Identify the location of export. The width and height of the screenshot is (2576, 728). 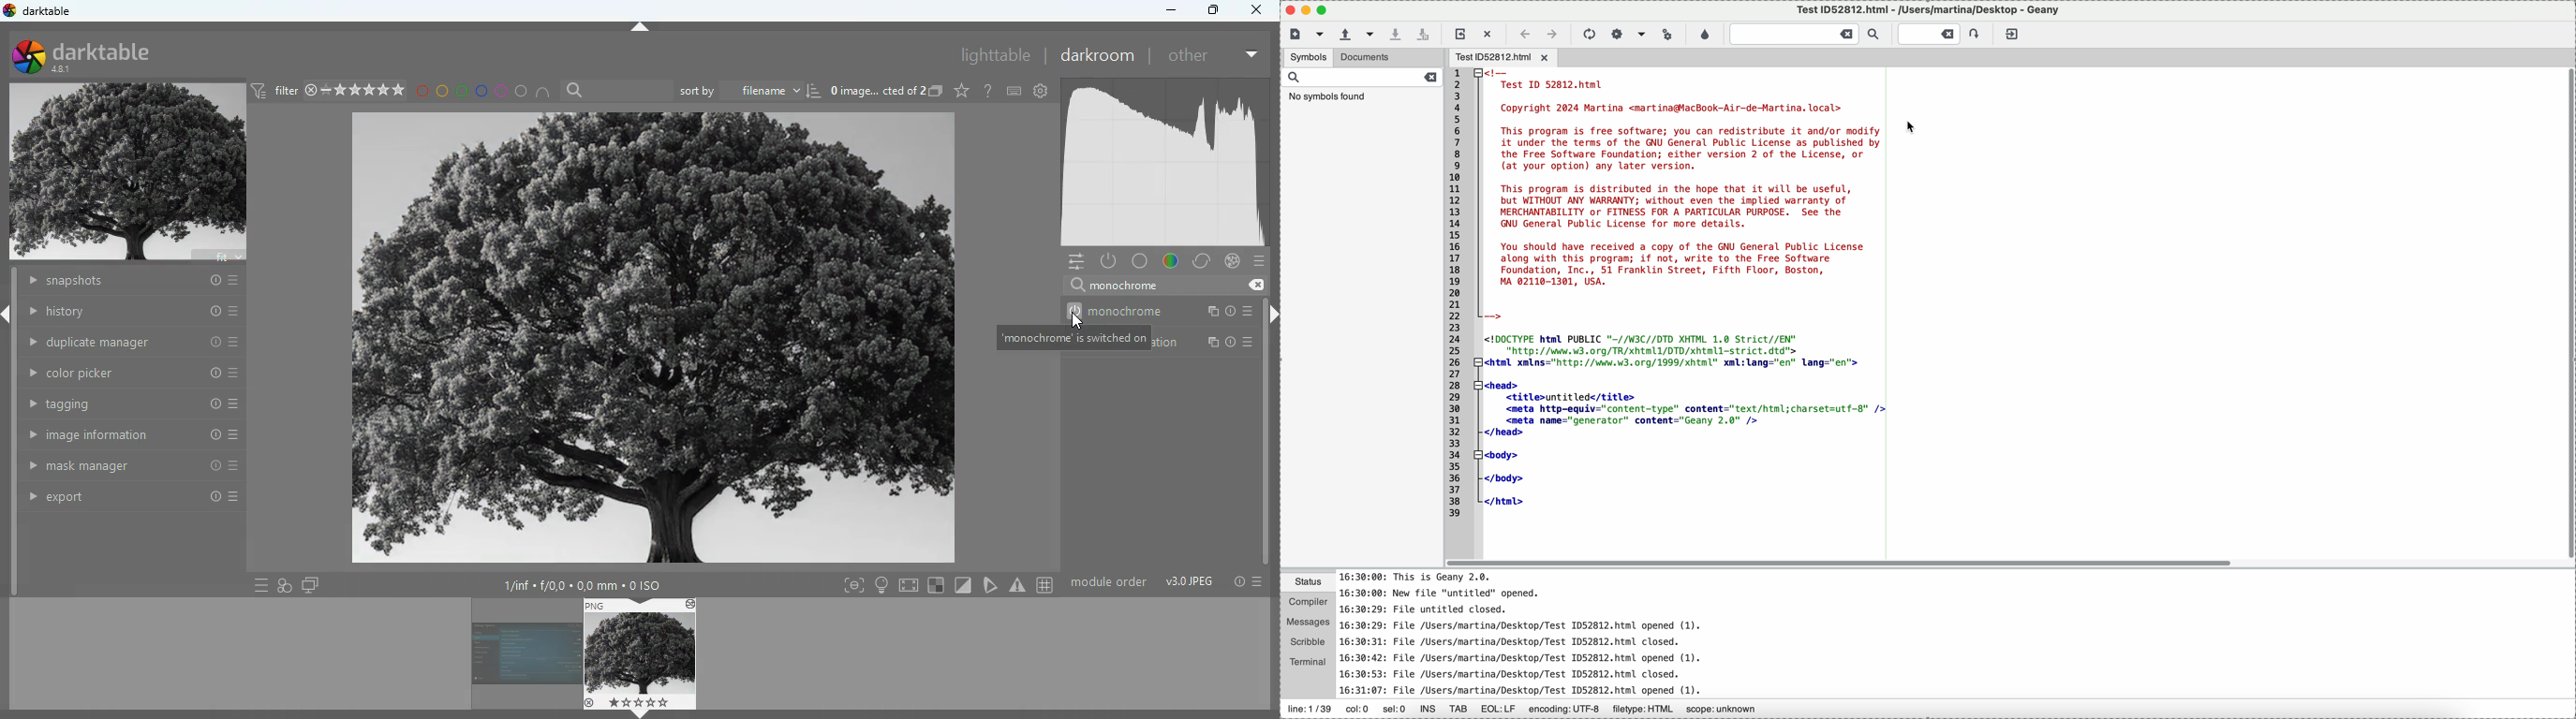
(133, 497).